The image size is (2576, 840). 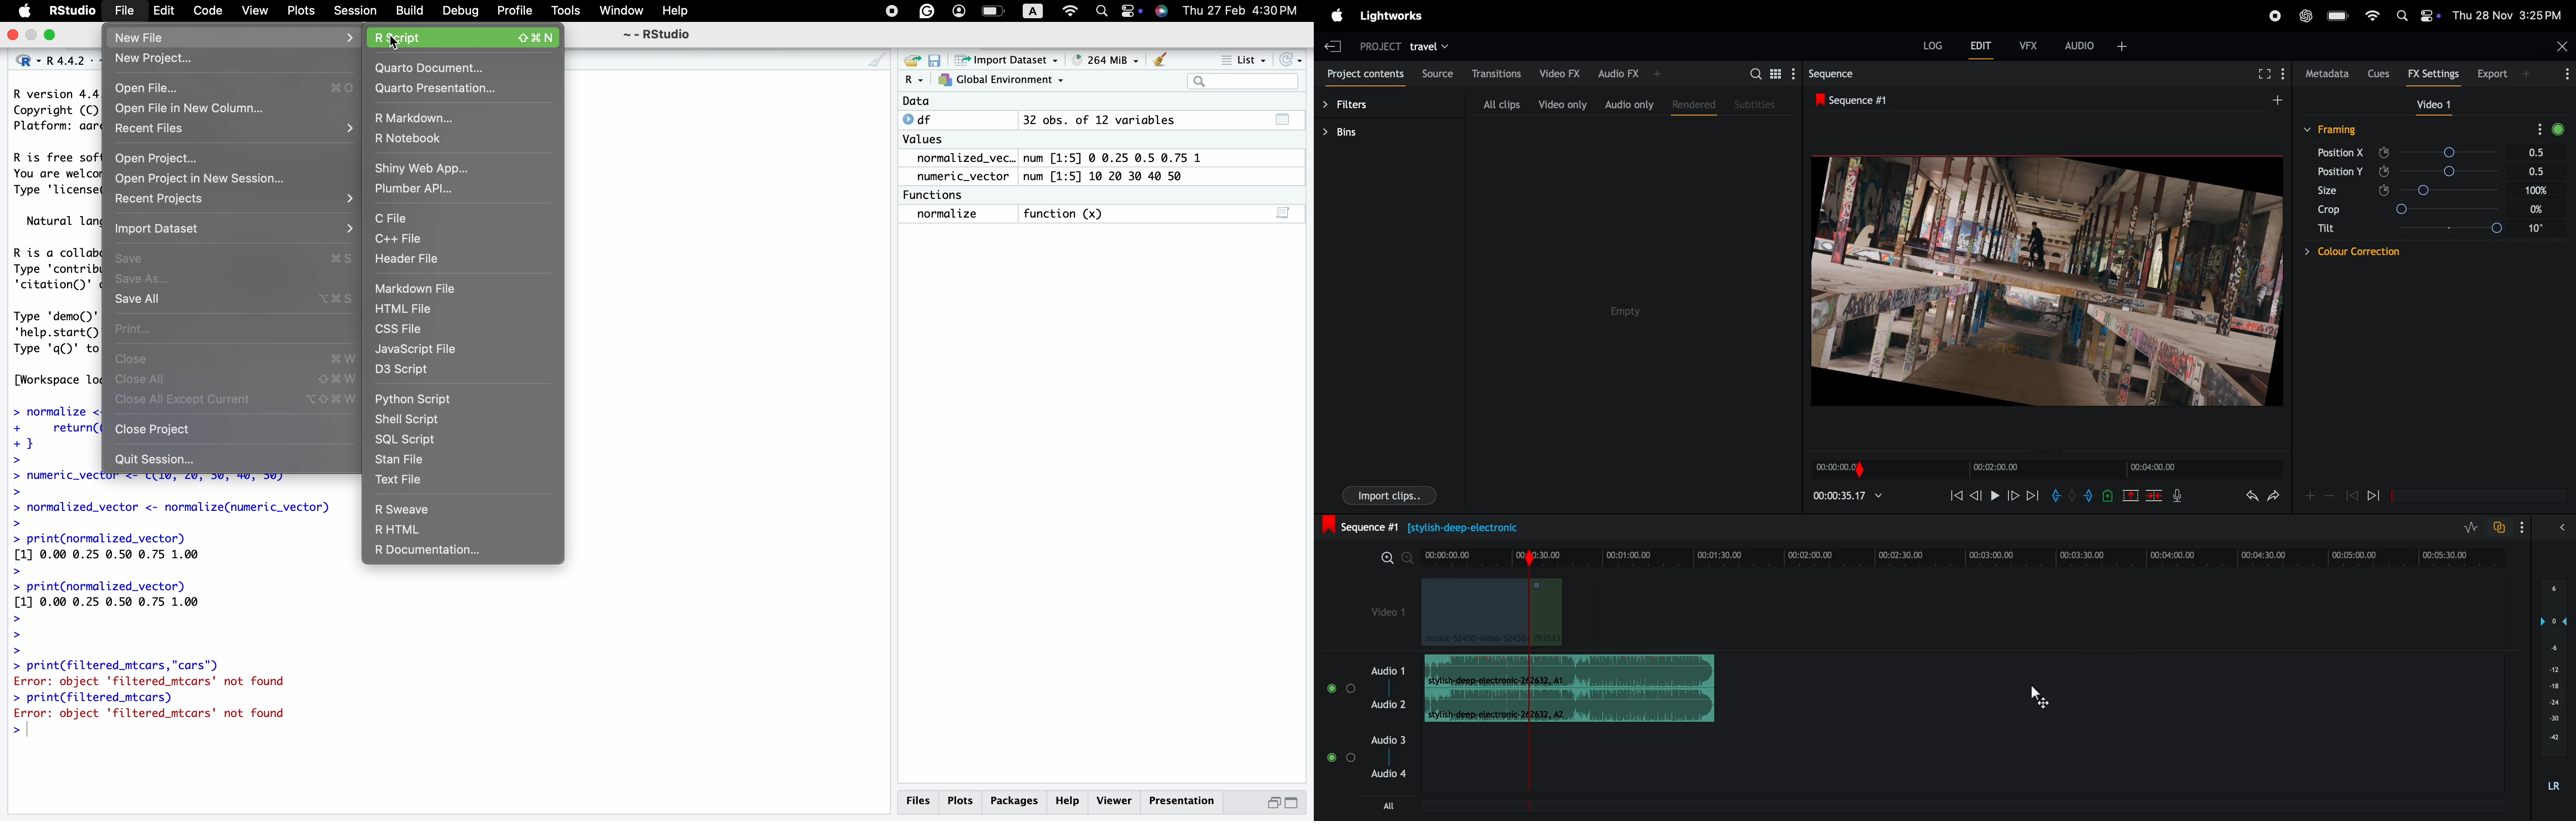 What do you see at coordinates (236, 358) in the screenshot?
I see `close` at bounding box center [236, 358].